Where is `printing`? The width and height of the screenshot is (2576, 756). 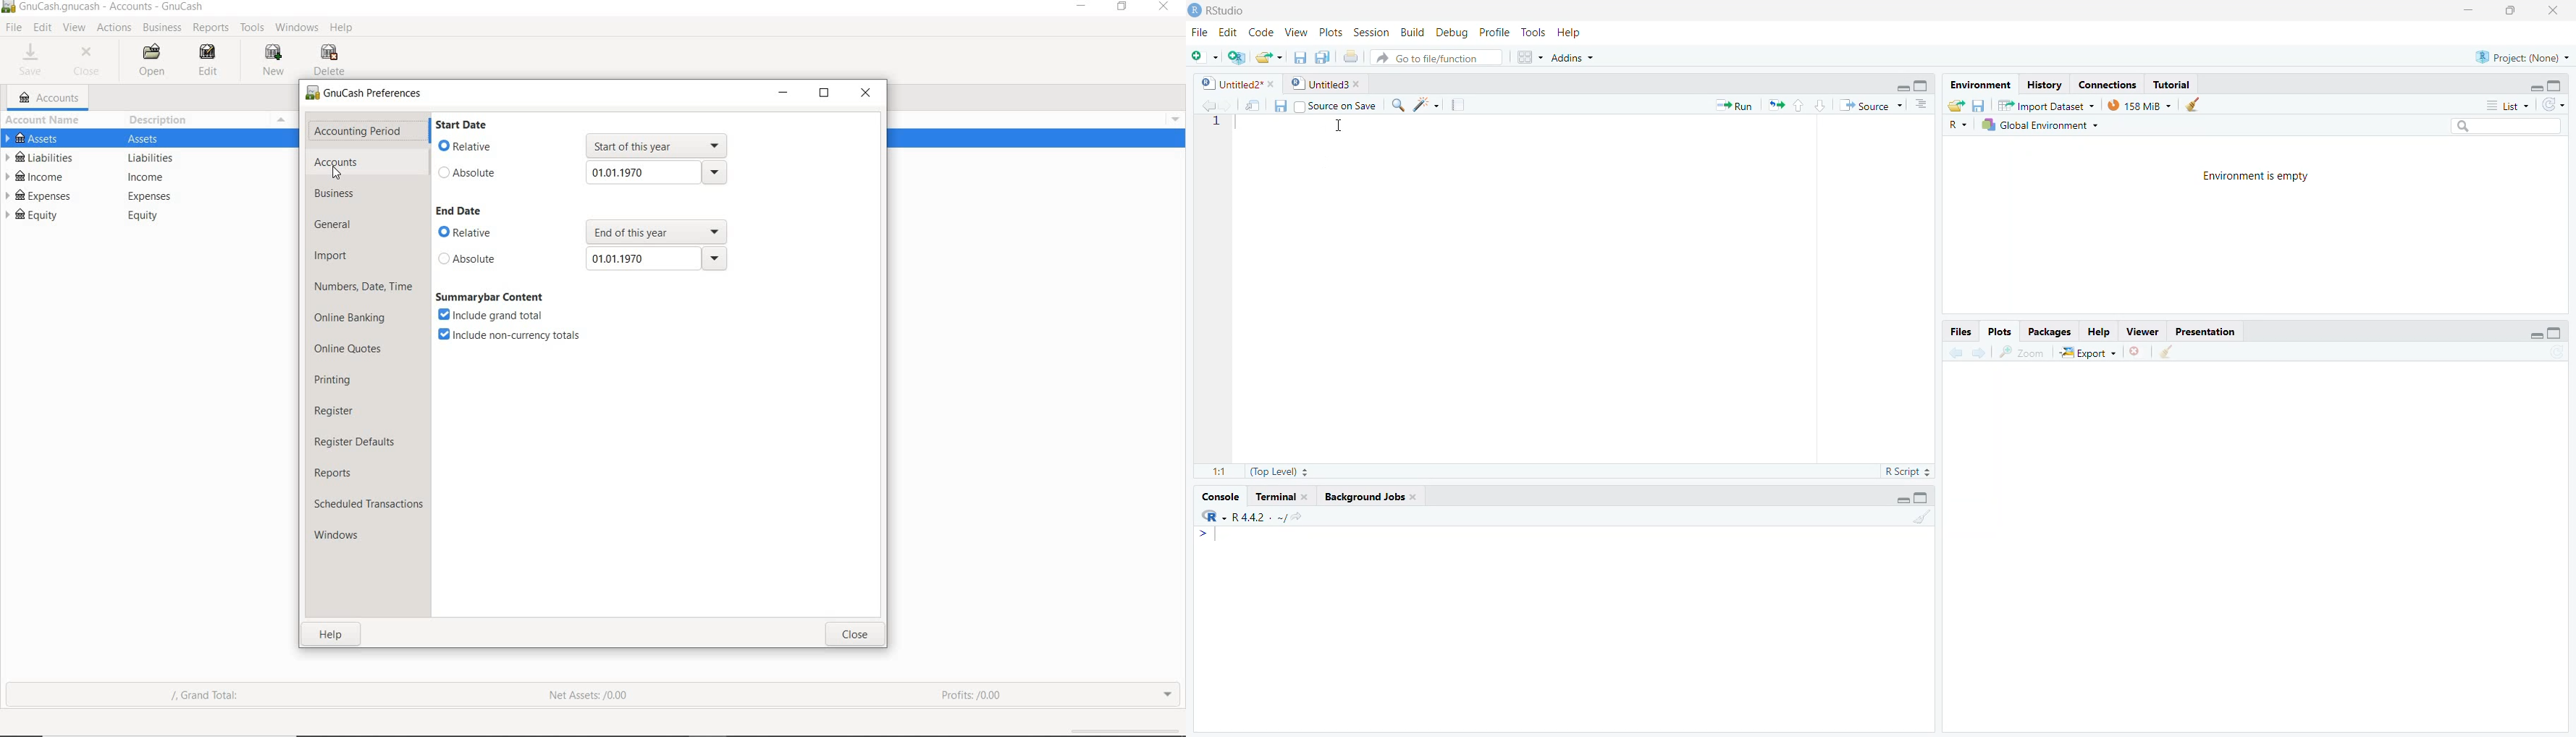
printing is located at coordinates (335, 379).